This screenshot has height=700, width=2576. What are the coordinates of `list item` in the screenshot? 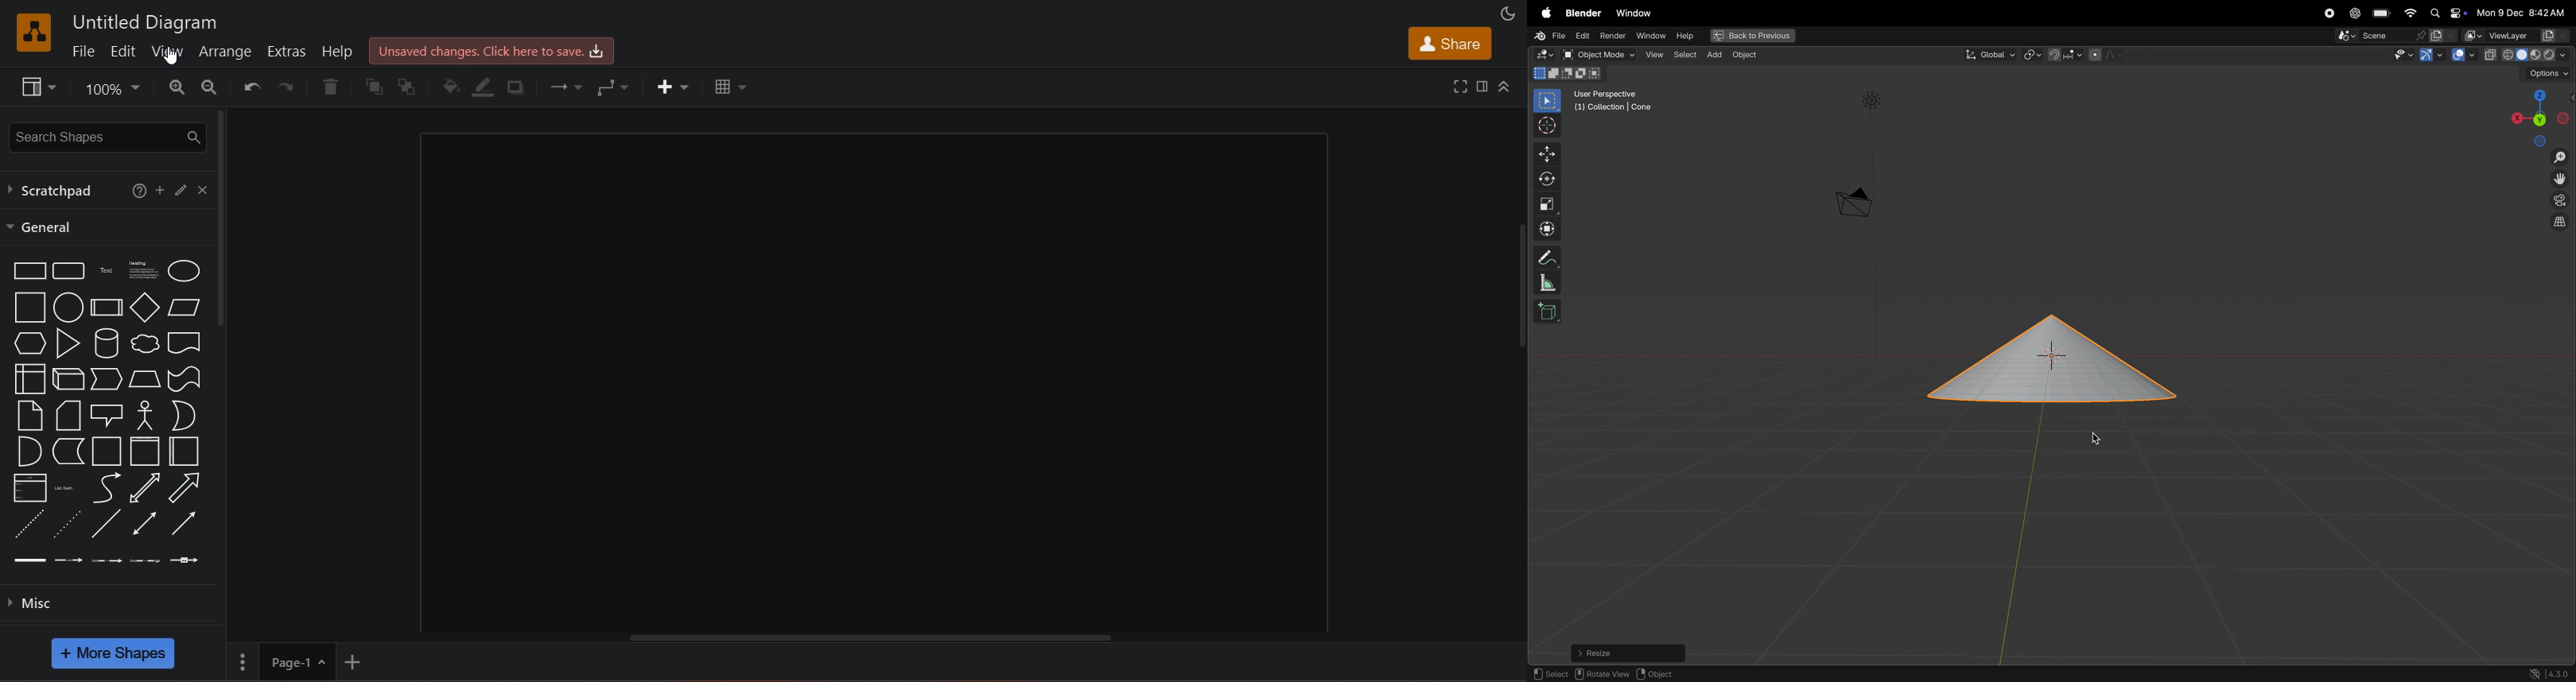 It's located at (63, 487).